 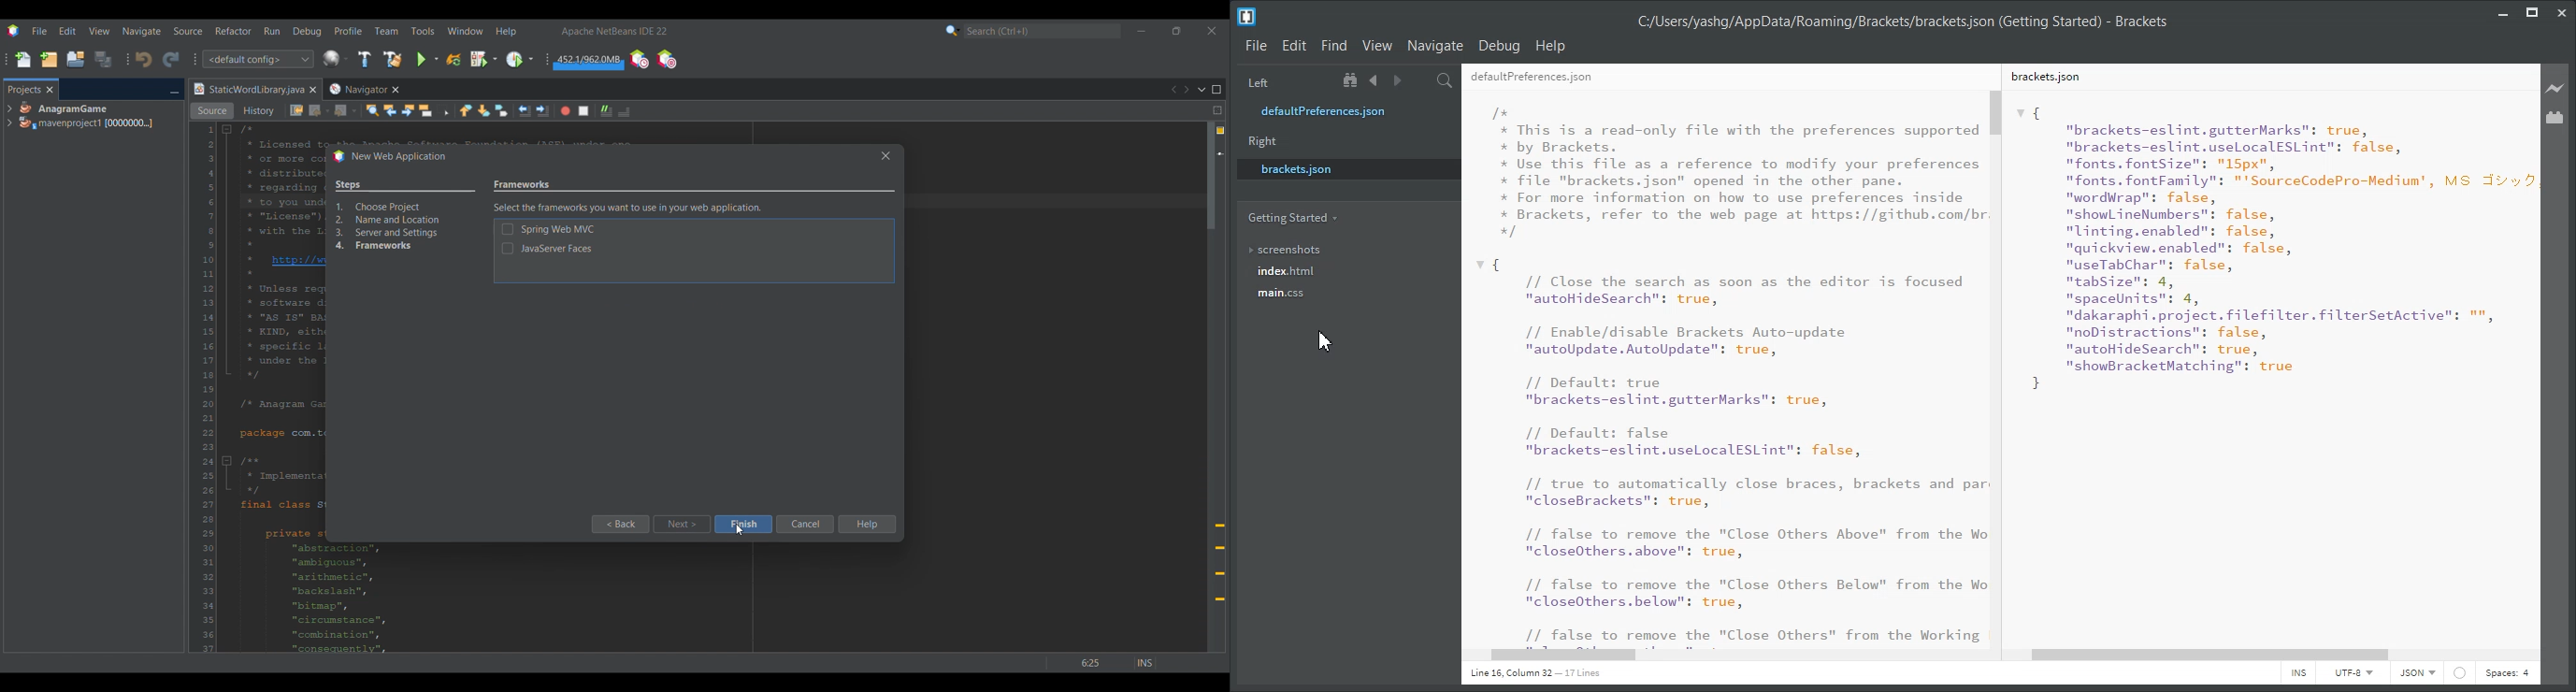 I want to click on screenshots, so click(x=1286, y=246).